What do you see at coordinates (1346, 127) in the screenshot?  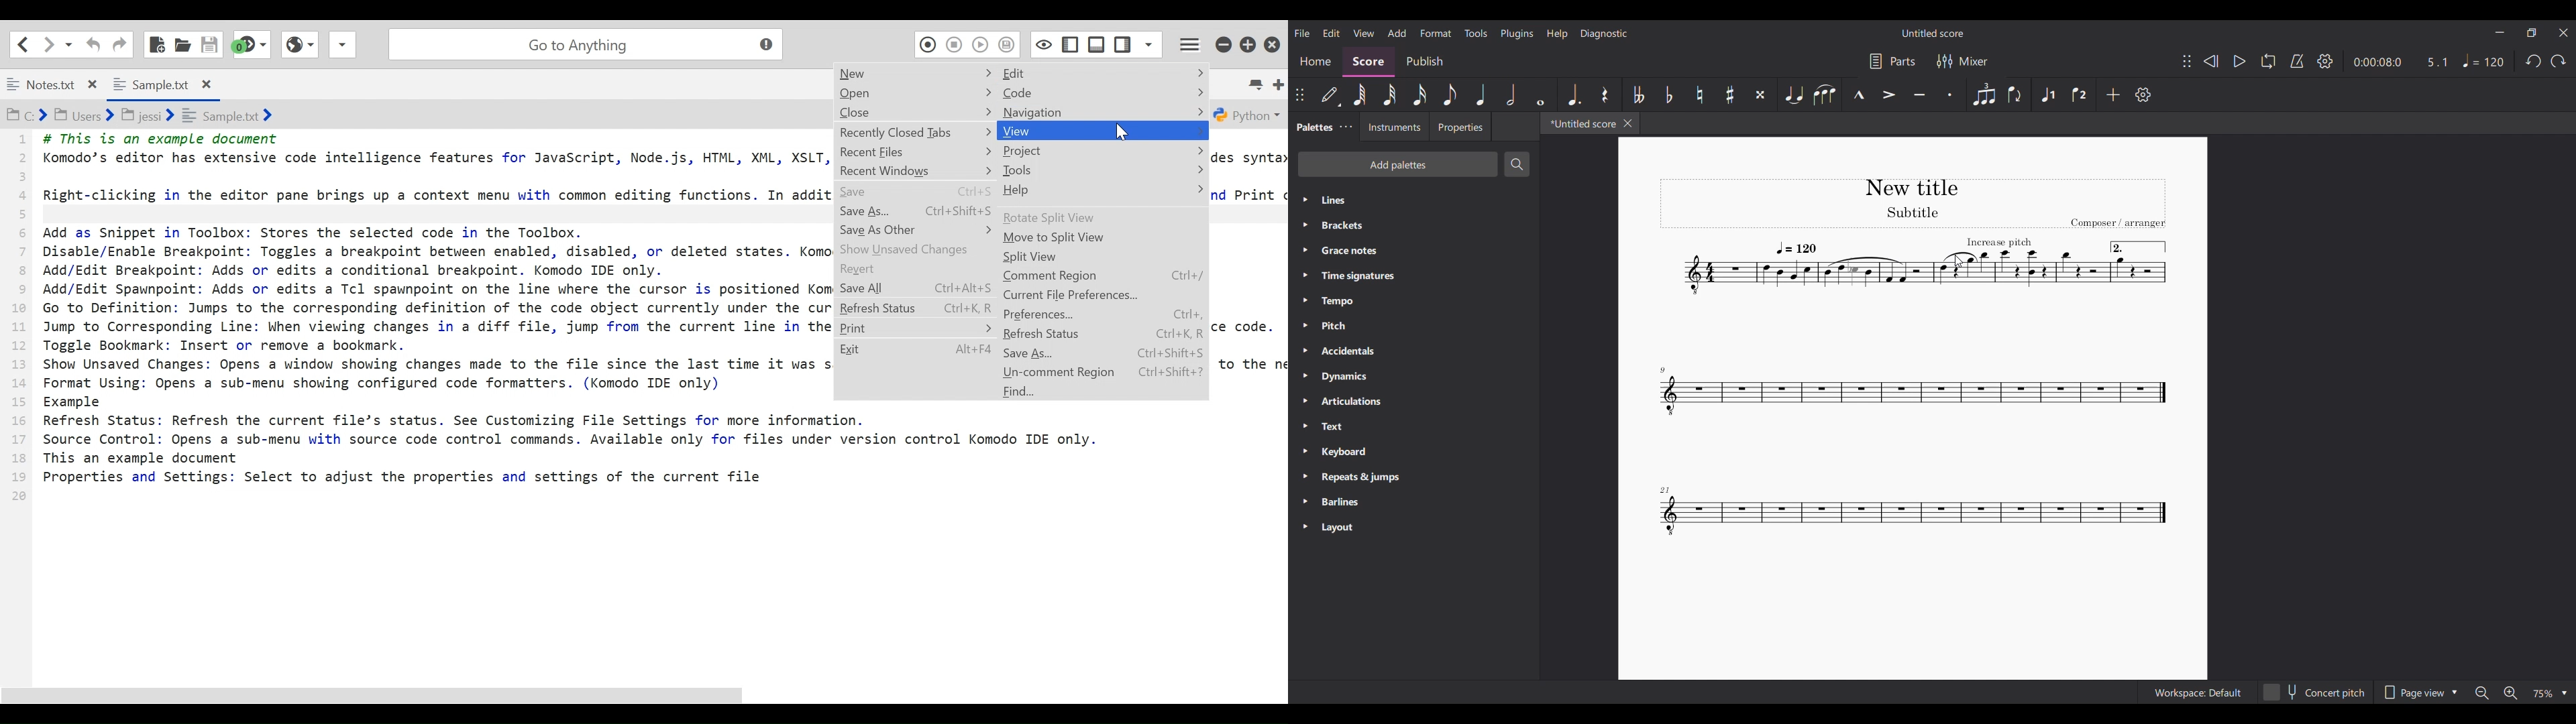 I see `Palette settings` at bounding box center [1346, 127].